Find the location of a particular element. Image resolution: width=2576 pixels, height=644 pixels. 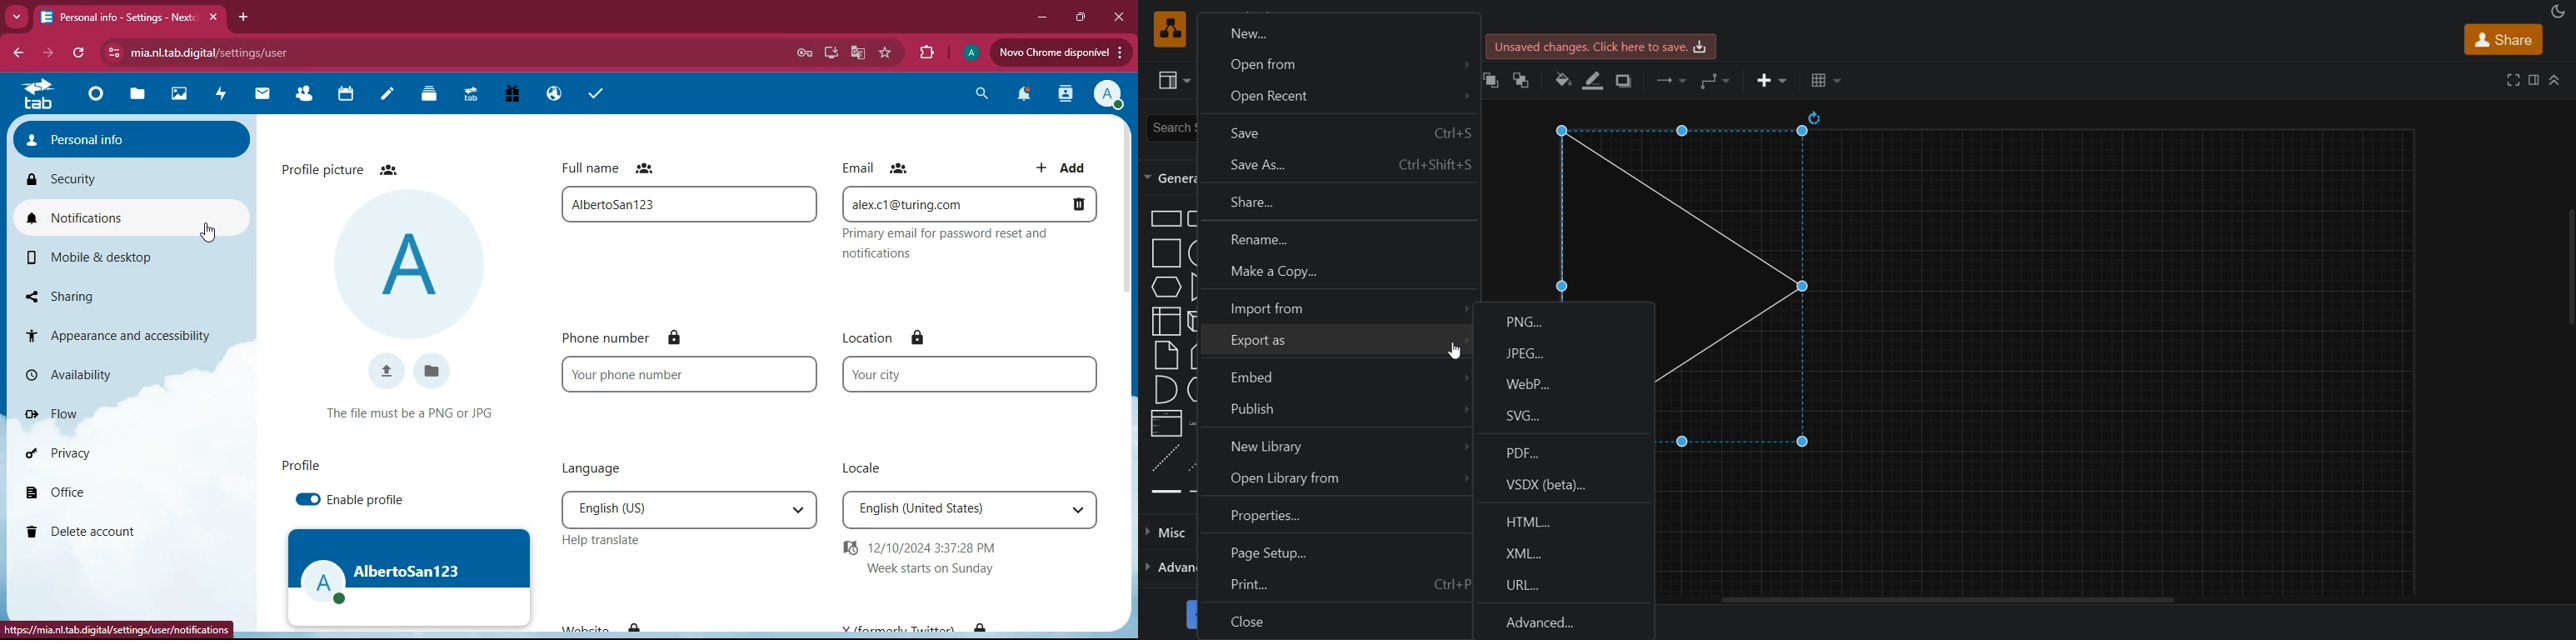

new library is located at coordinates (1333, 447).